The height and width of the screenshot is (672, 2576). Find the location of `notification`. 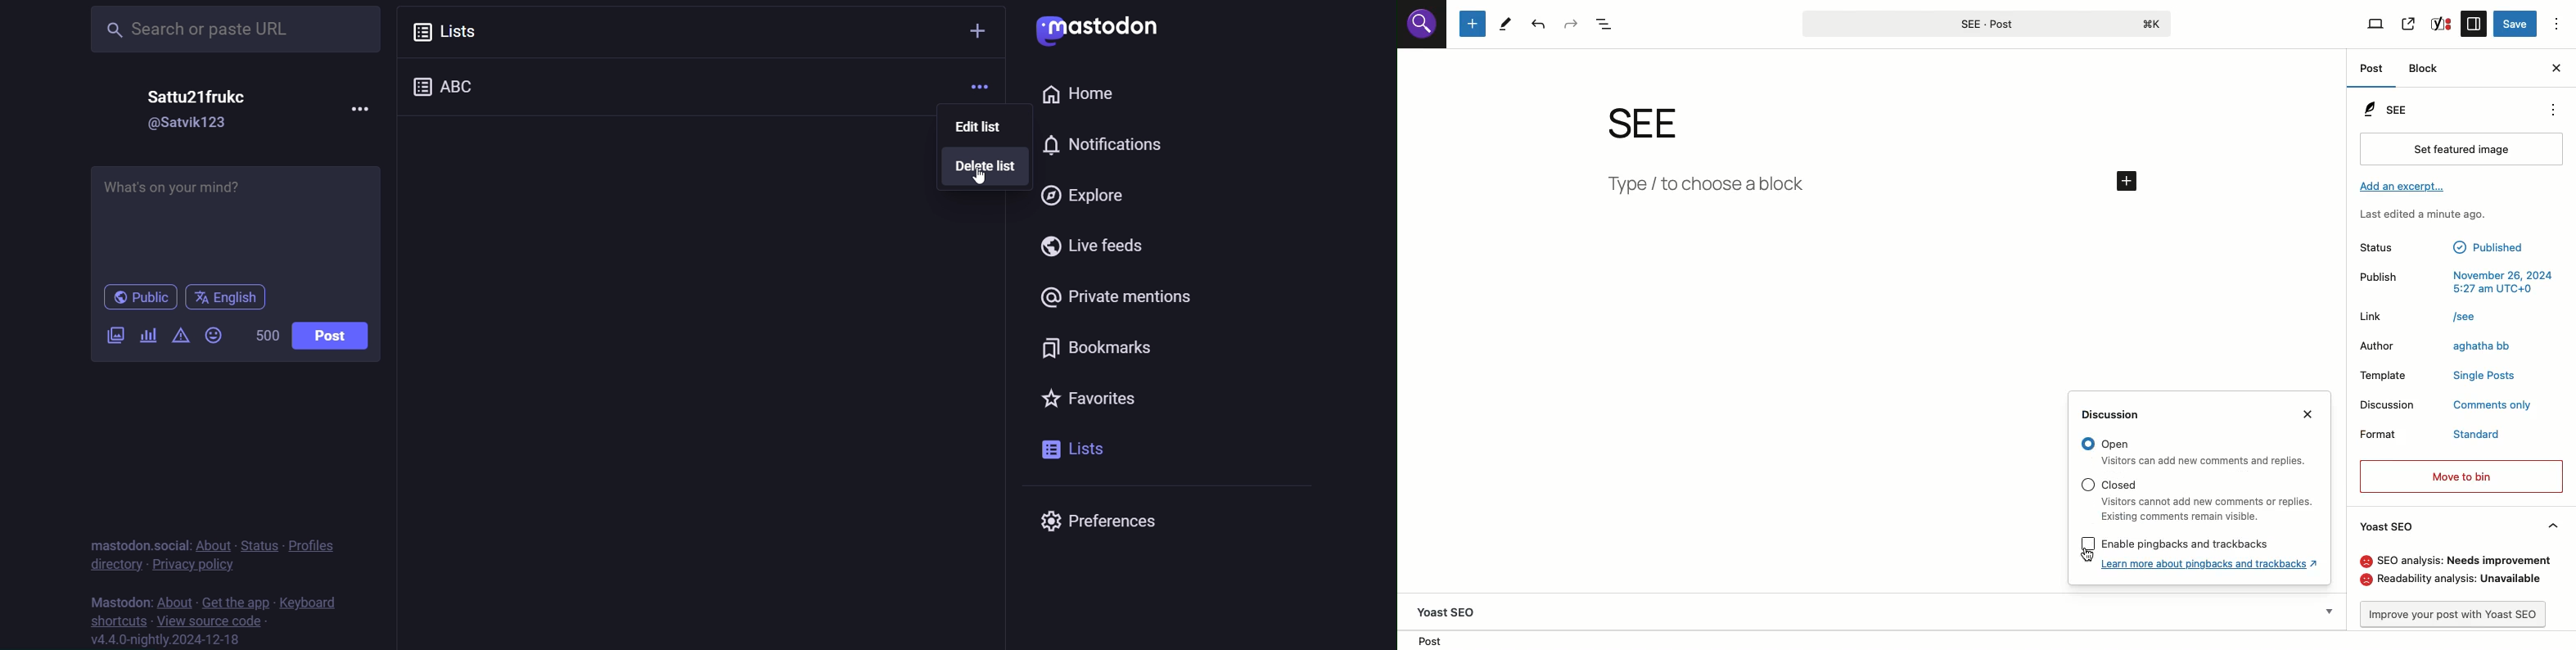

notification is located at coordinates (1035, 145).